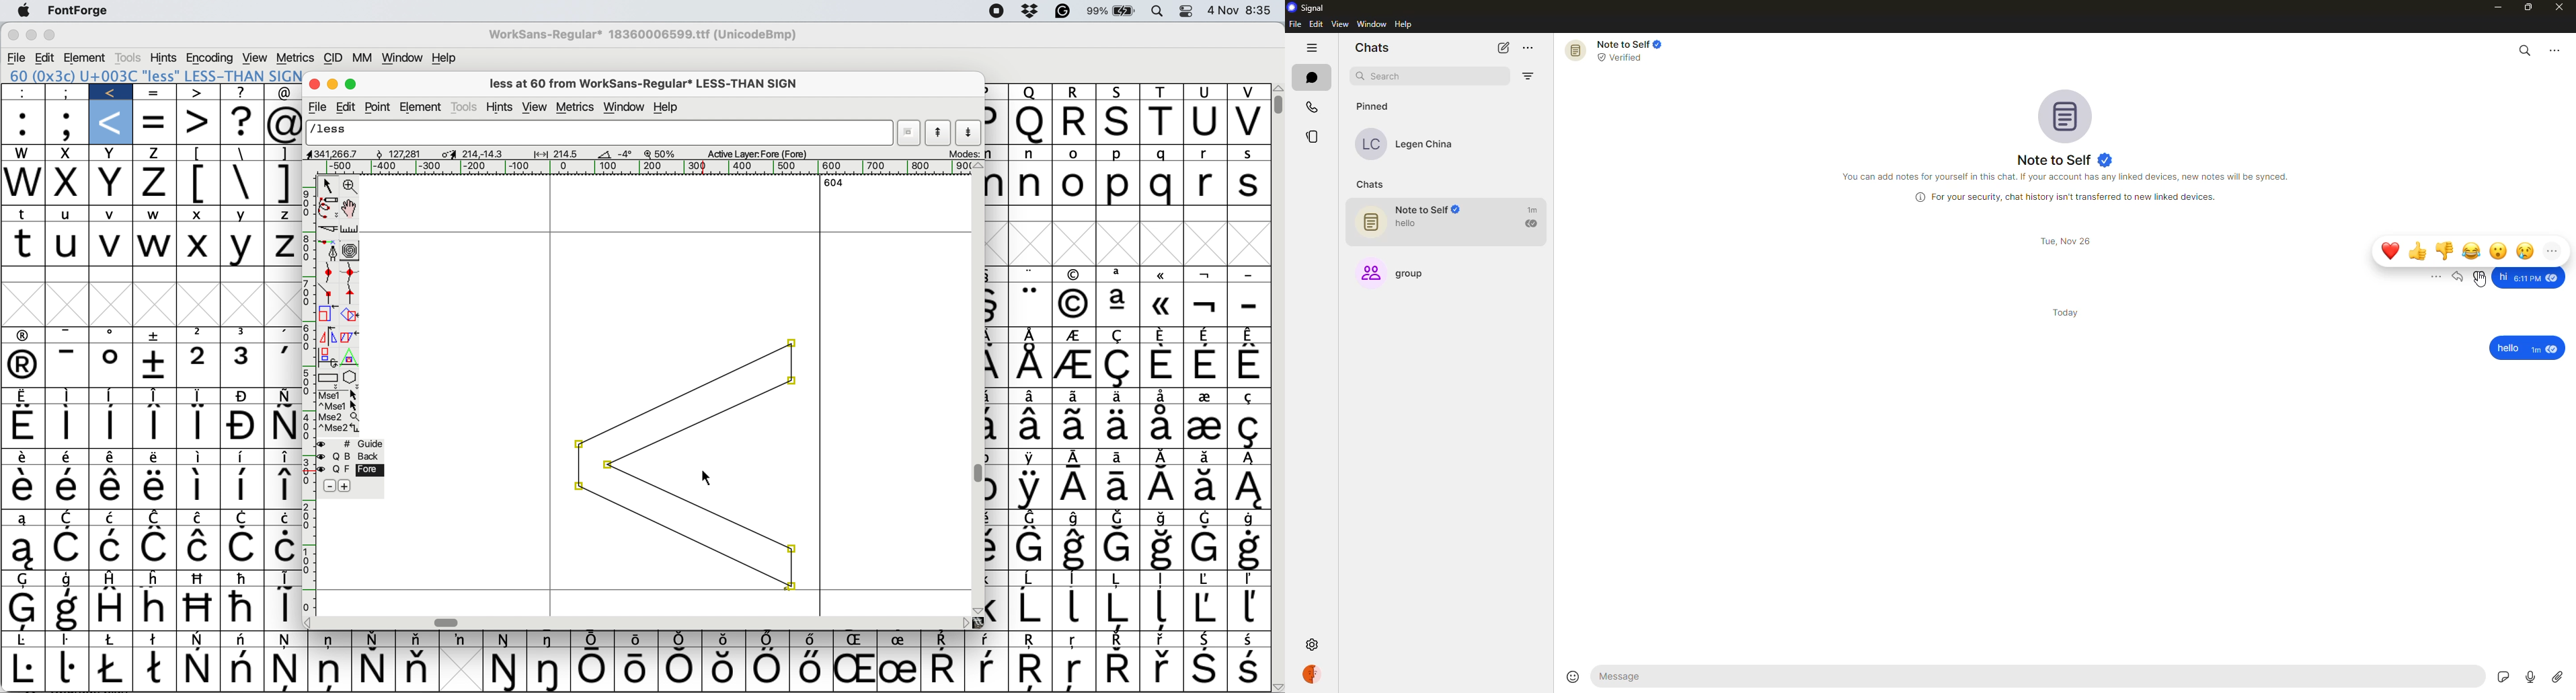 This screenshot has width=2576, height=700. I want to click on Symbol, so click(552, 670).